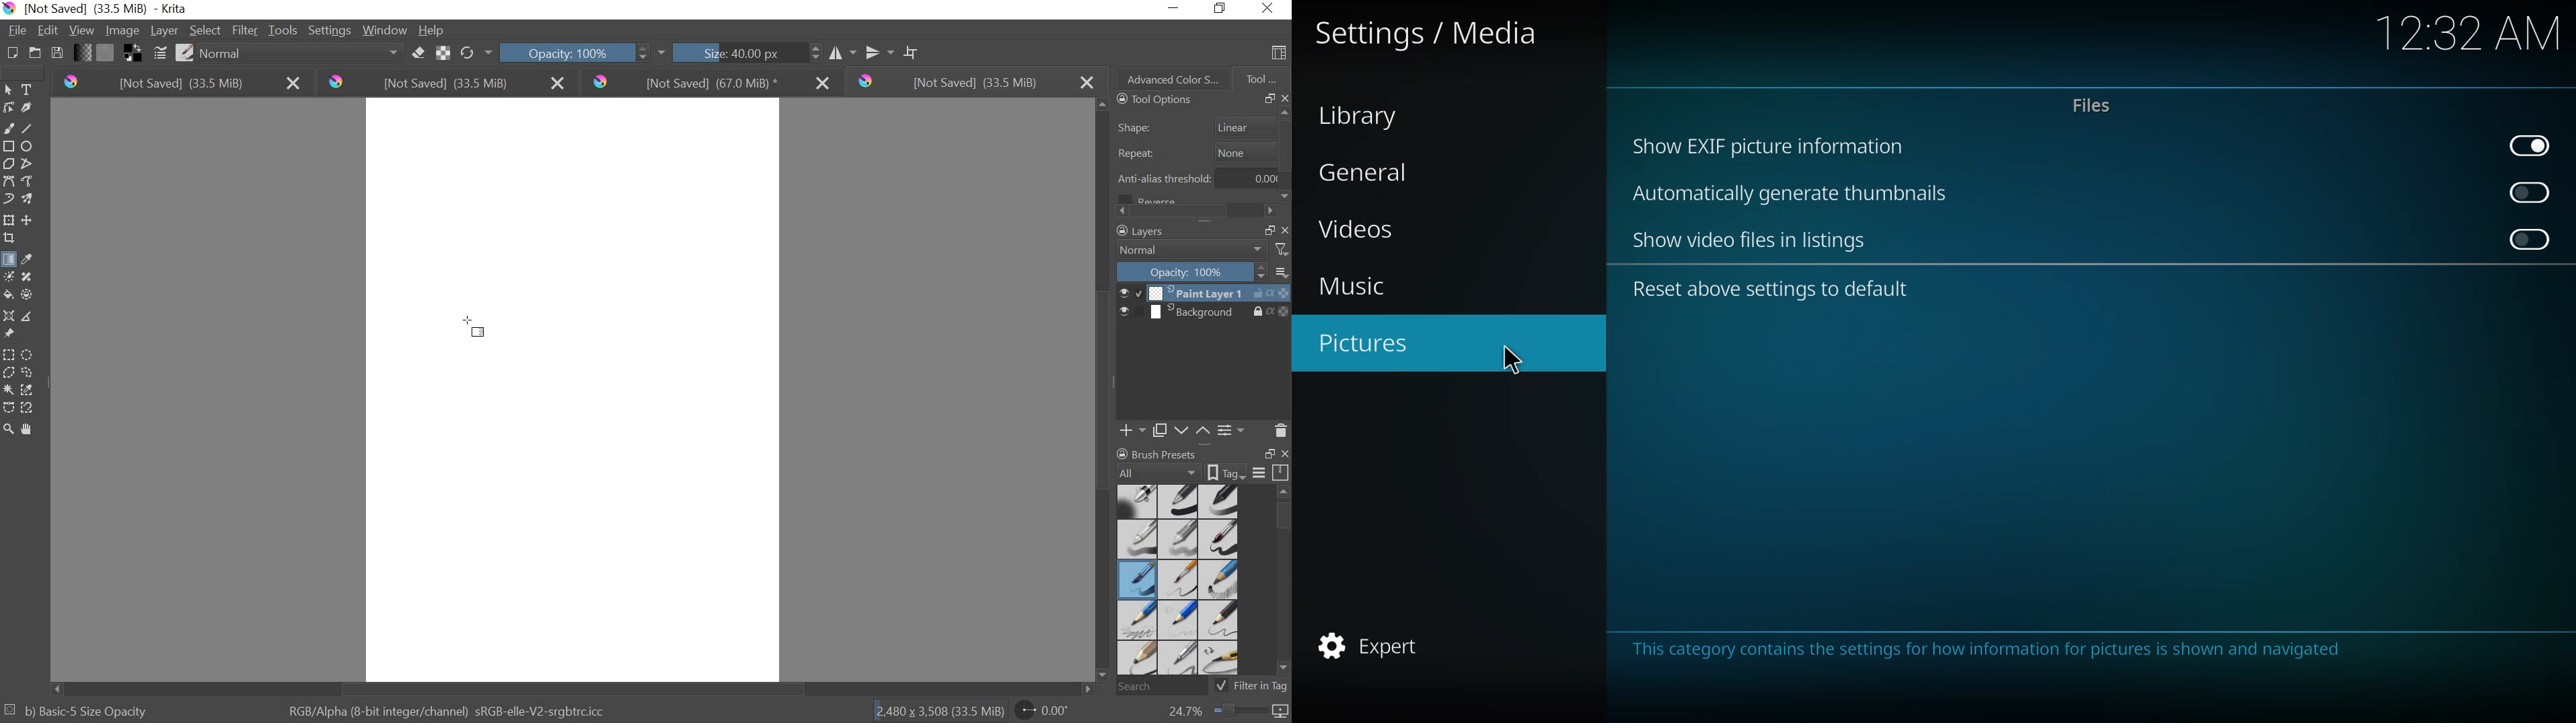  What do you see at coordinates (50, 30) in the screenshot?
I see `EDIT` at bounding box center [50, 30].